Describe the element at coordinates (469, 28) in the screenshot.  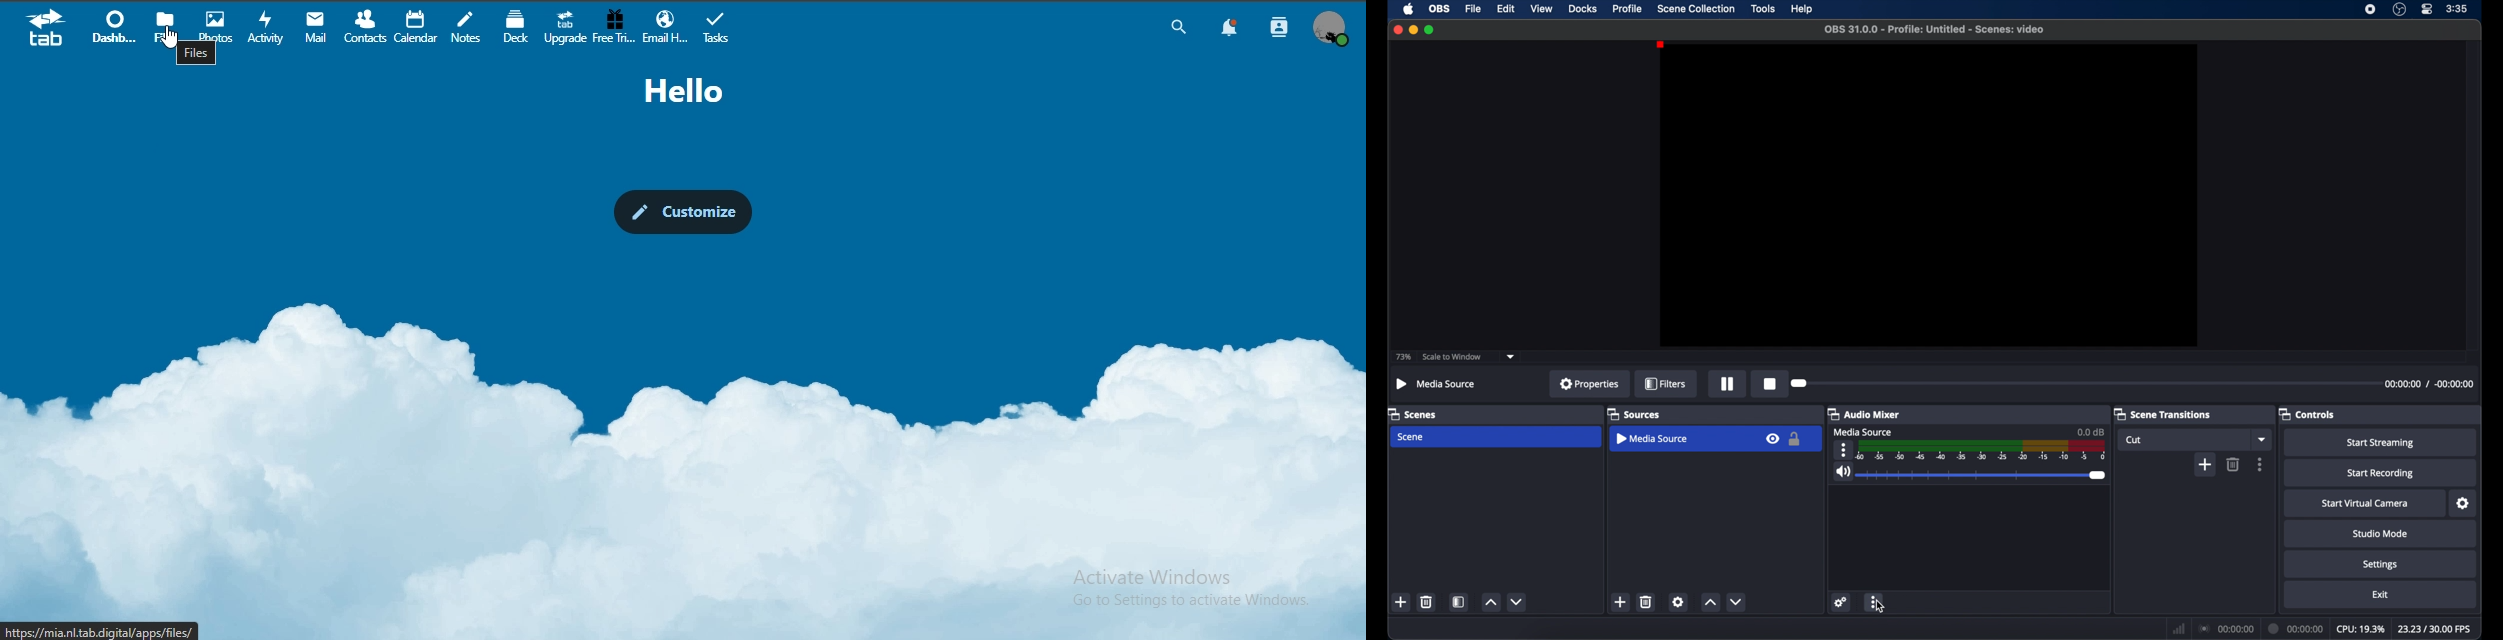
I see `notes` at that location.